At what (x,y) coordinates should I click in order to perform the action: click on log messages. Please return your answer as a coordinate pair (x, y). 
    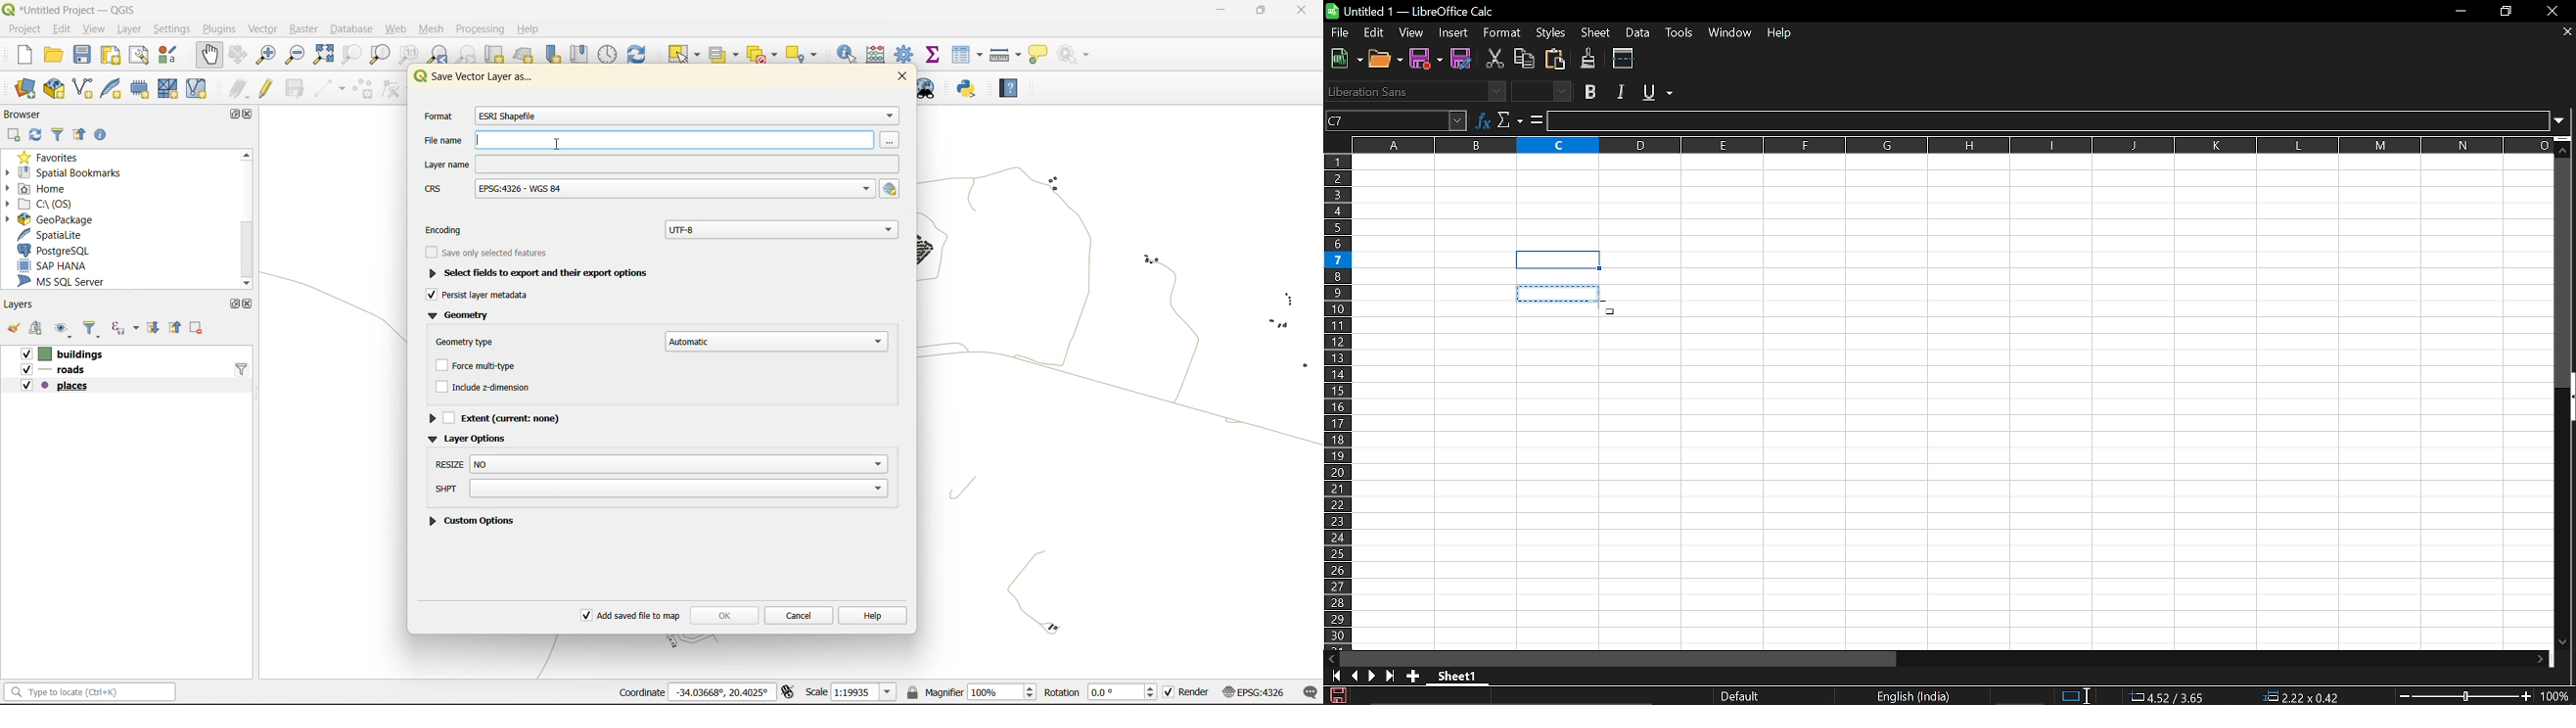
    Looking at the image, I should click on (1309, 693).